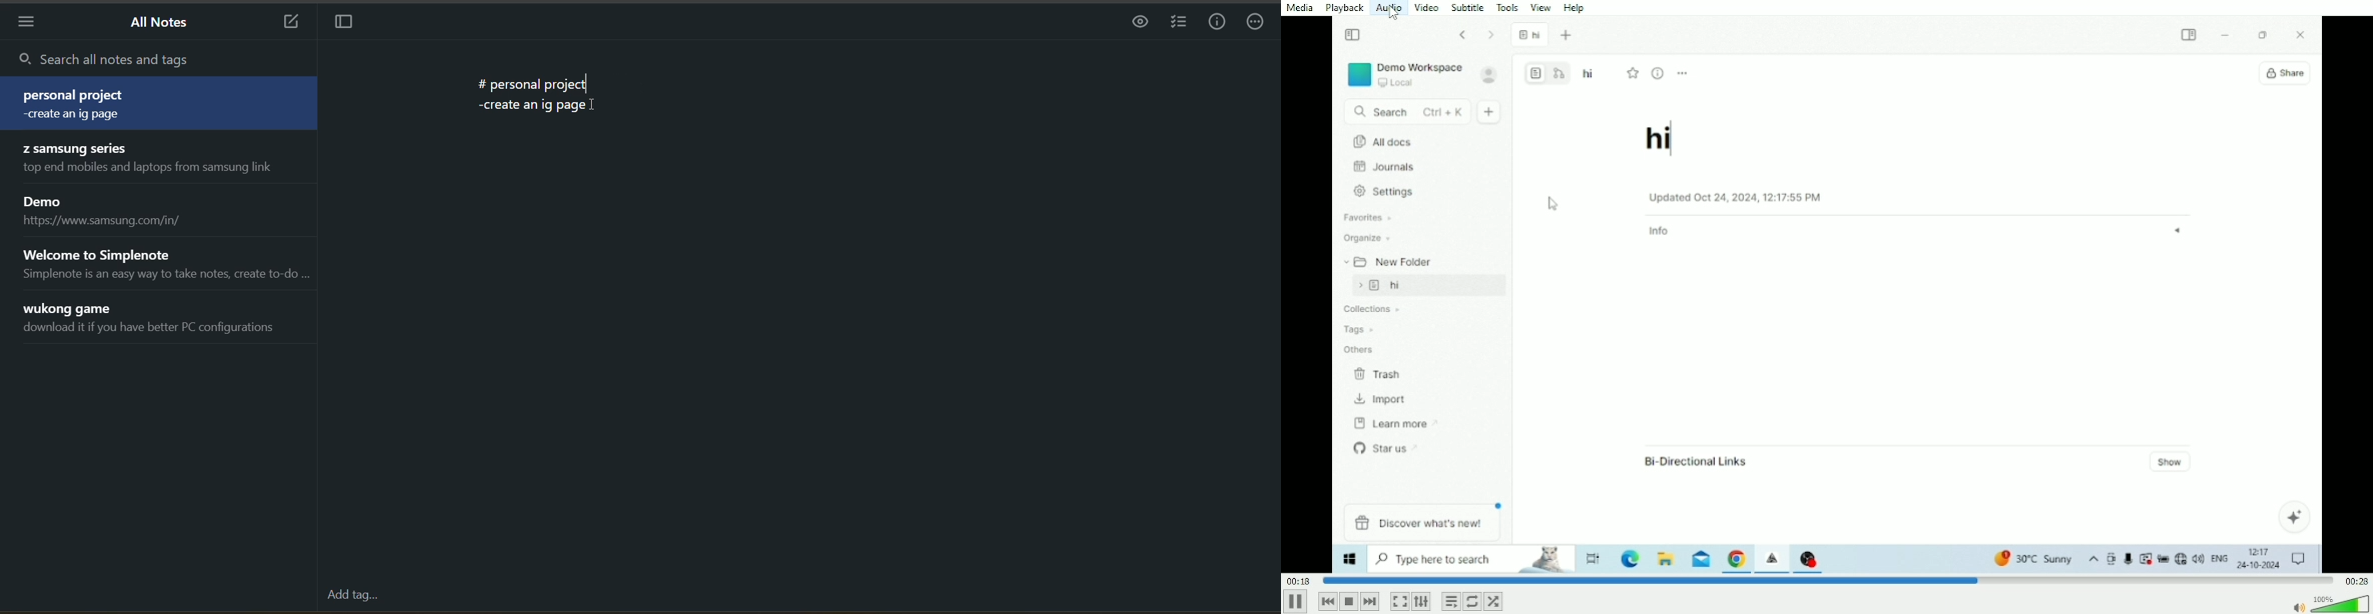  Describe the element at coordinates (1180, 23) in the screenshot. I see `insert checklist` at that location.